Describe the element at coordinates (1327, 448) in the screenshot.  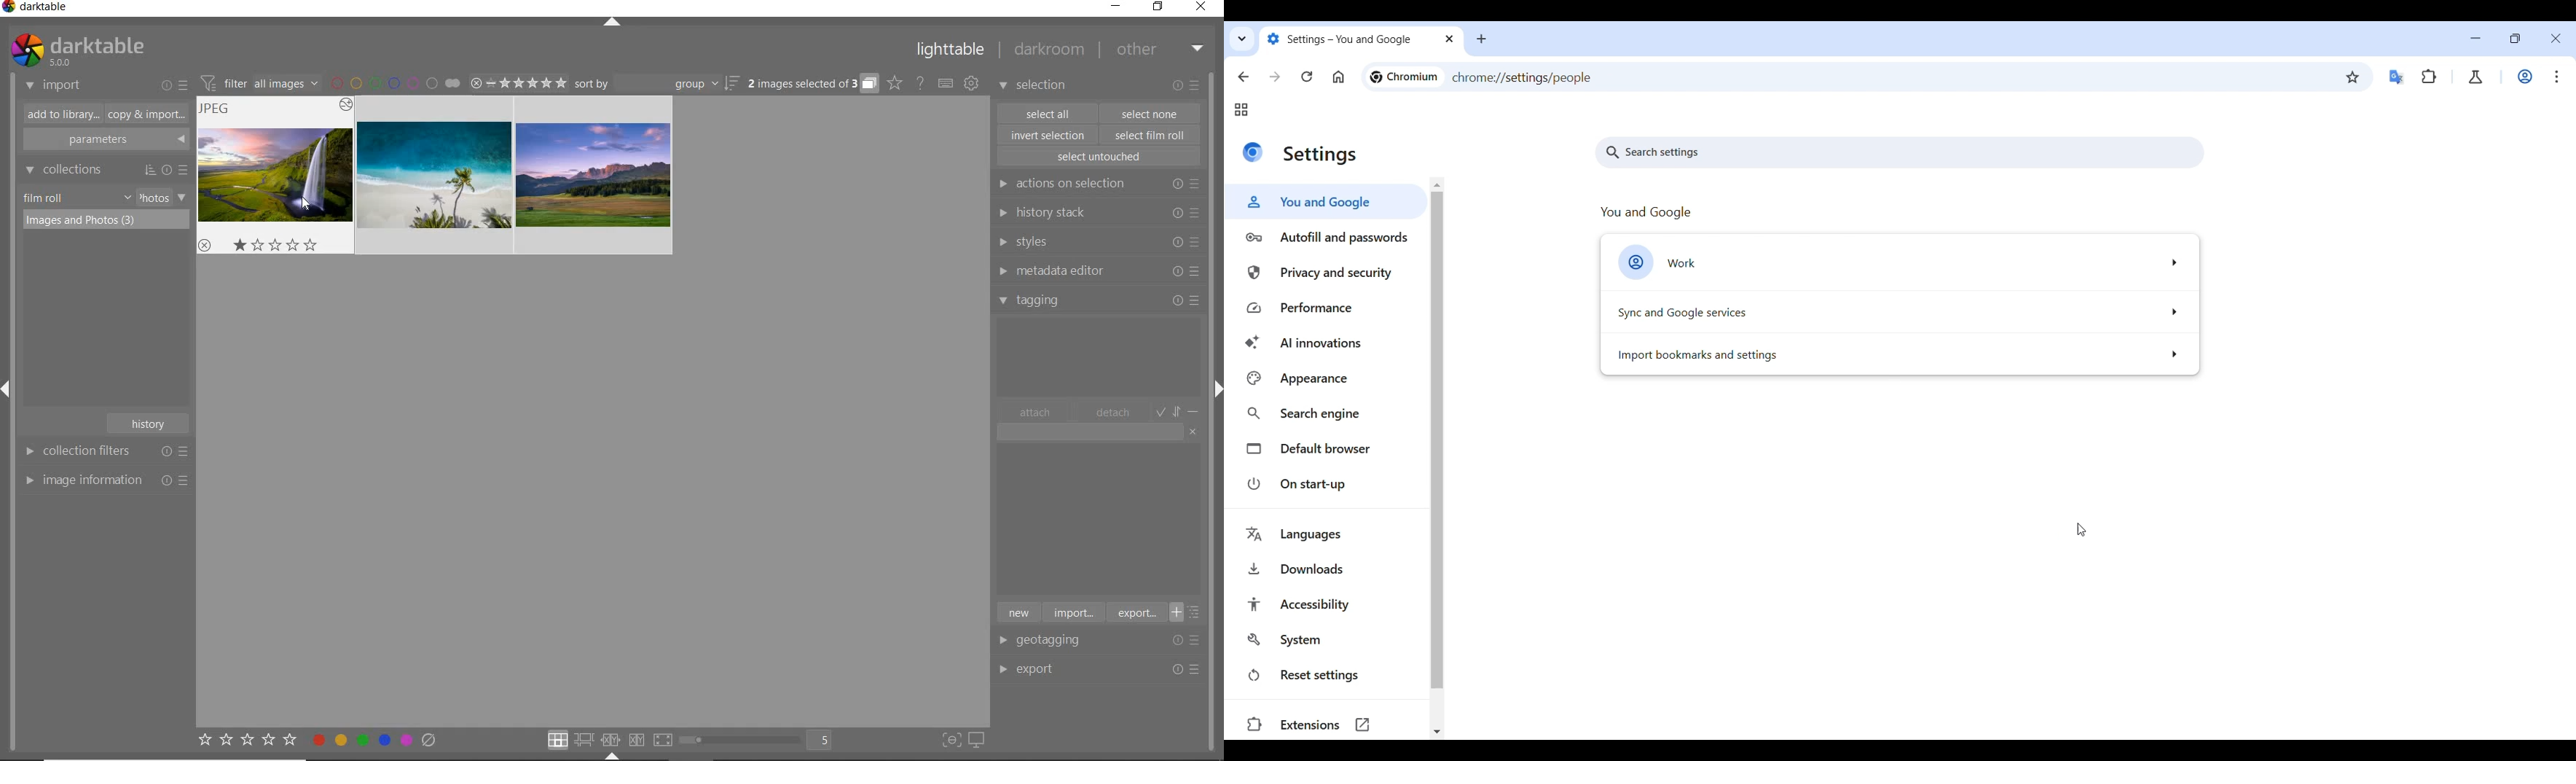
I see `Default browser` at that location.